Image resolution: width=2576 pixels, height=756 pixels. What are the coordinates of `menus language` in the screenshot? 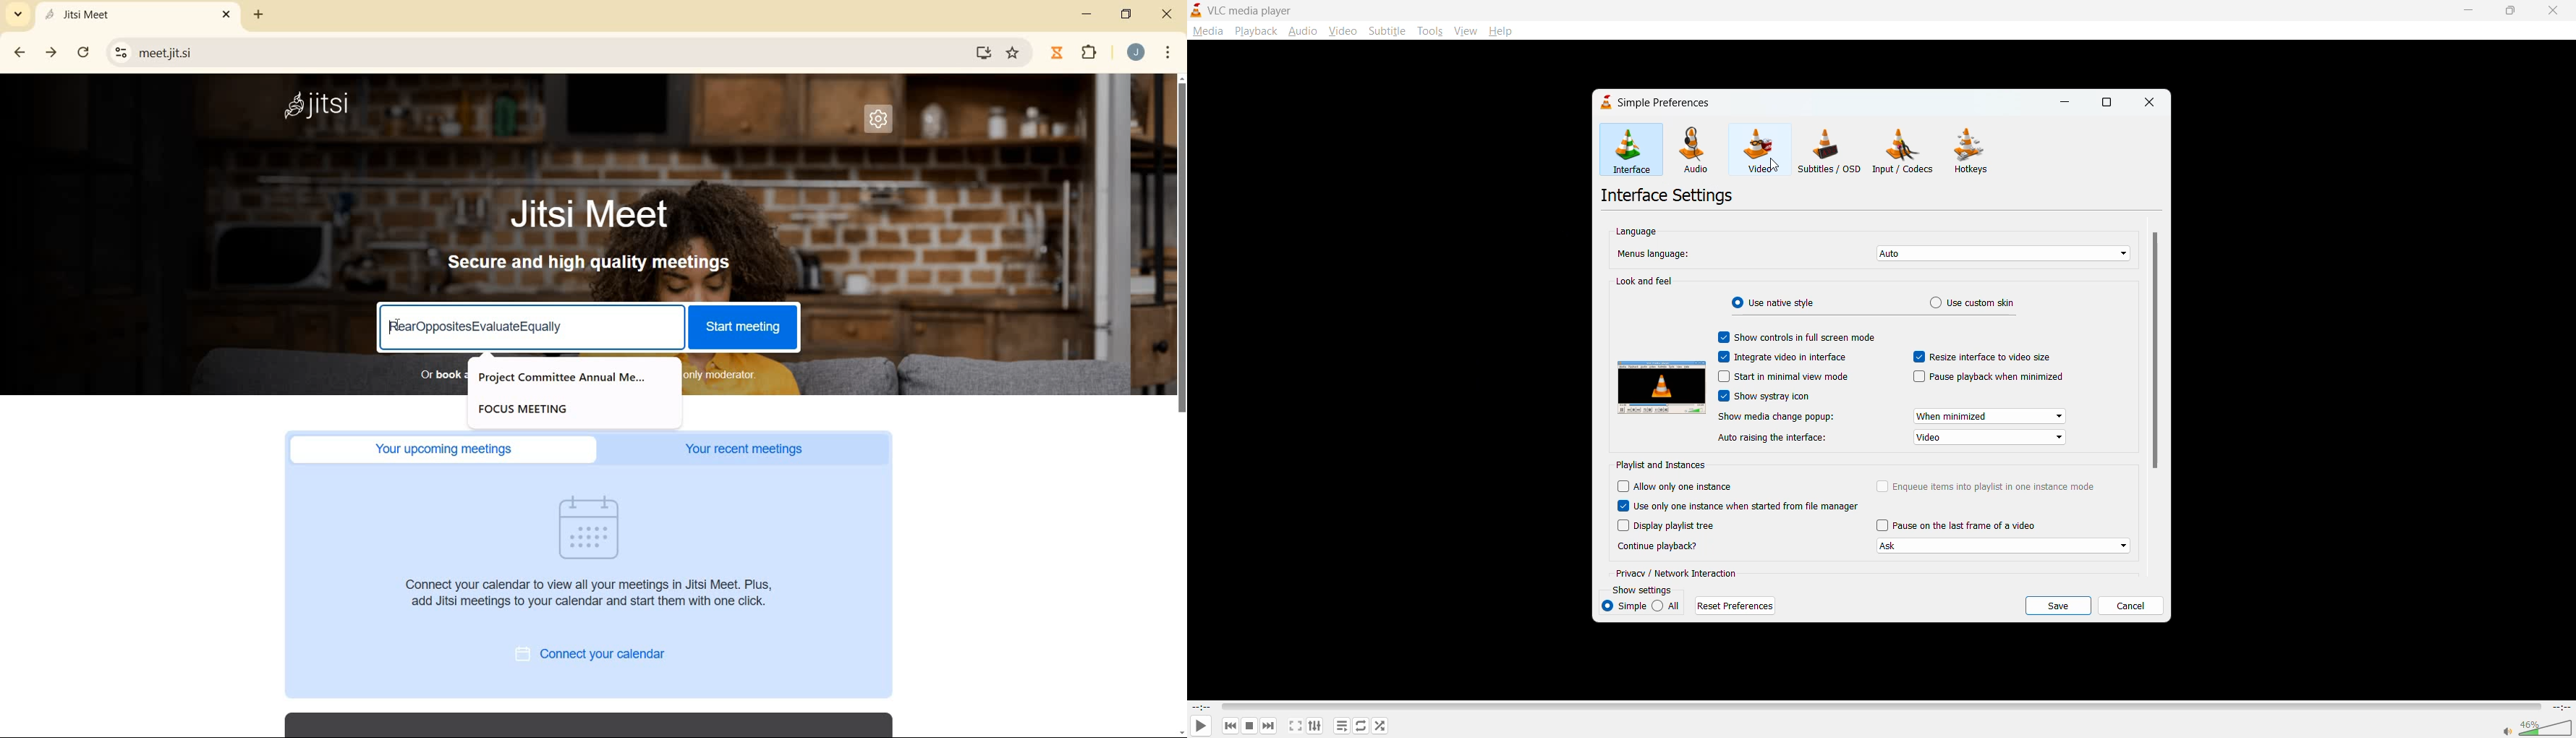 It's located at (1876, 255).